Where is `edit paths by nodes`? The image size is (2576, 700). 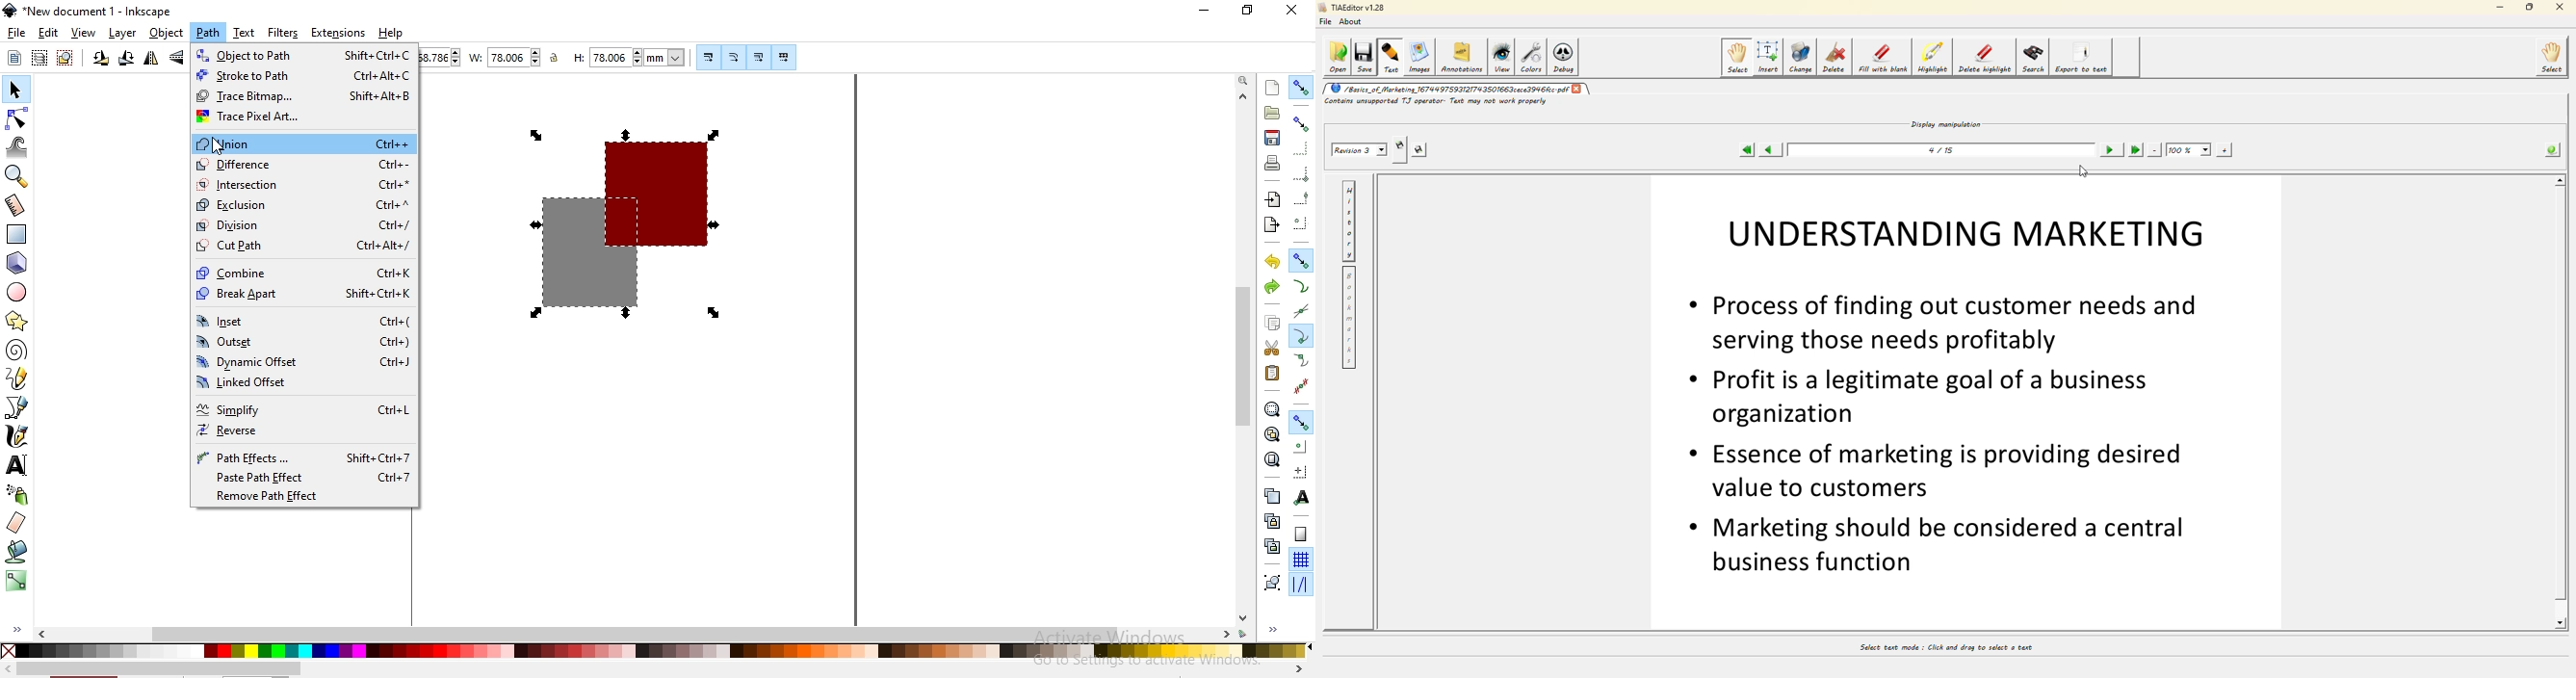 edit paths by nodes is located at coordinates (18, 118).